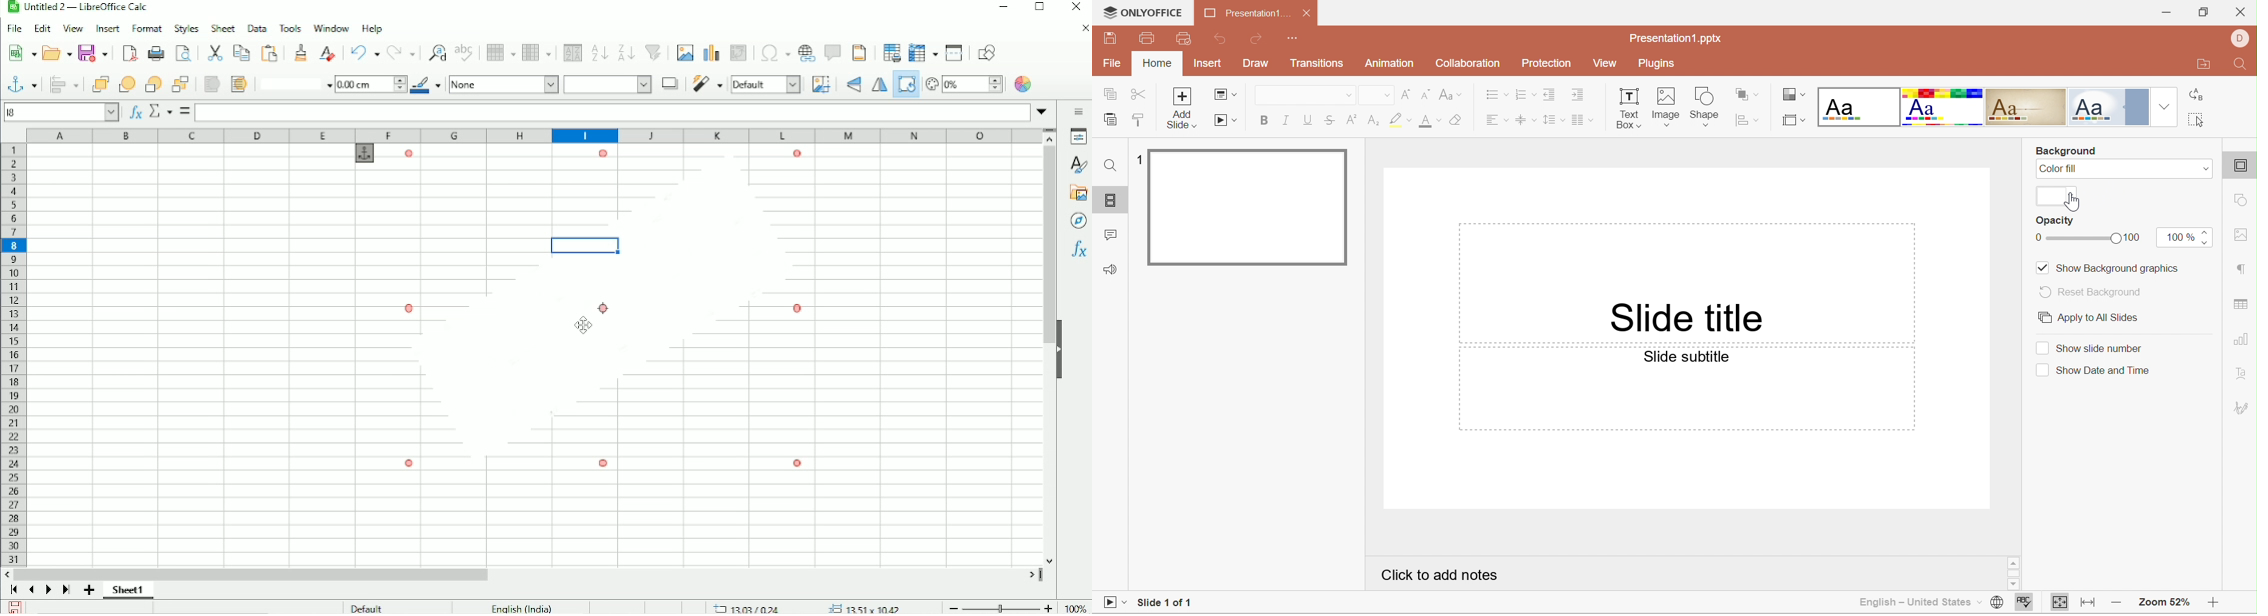 The height and width of the screenshot is (616, 2268). I want to click on Redo, so click(1259, 40).